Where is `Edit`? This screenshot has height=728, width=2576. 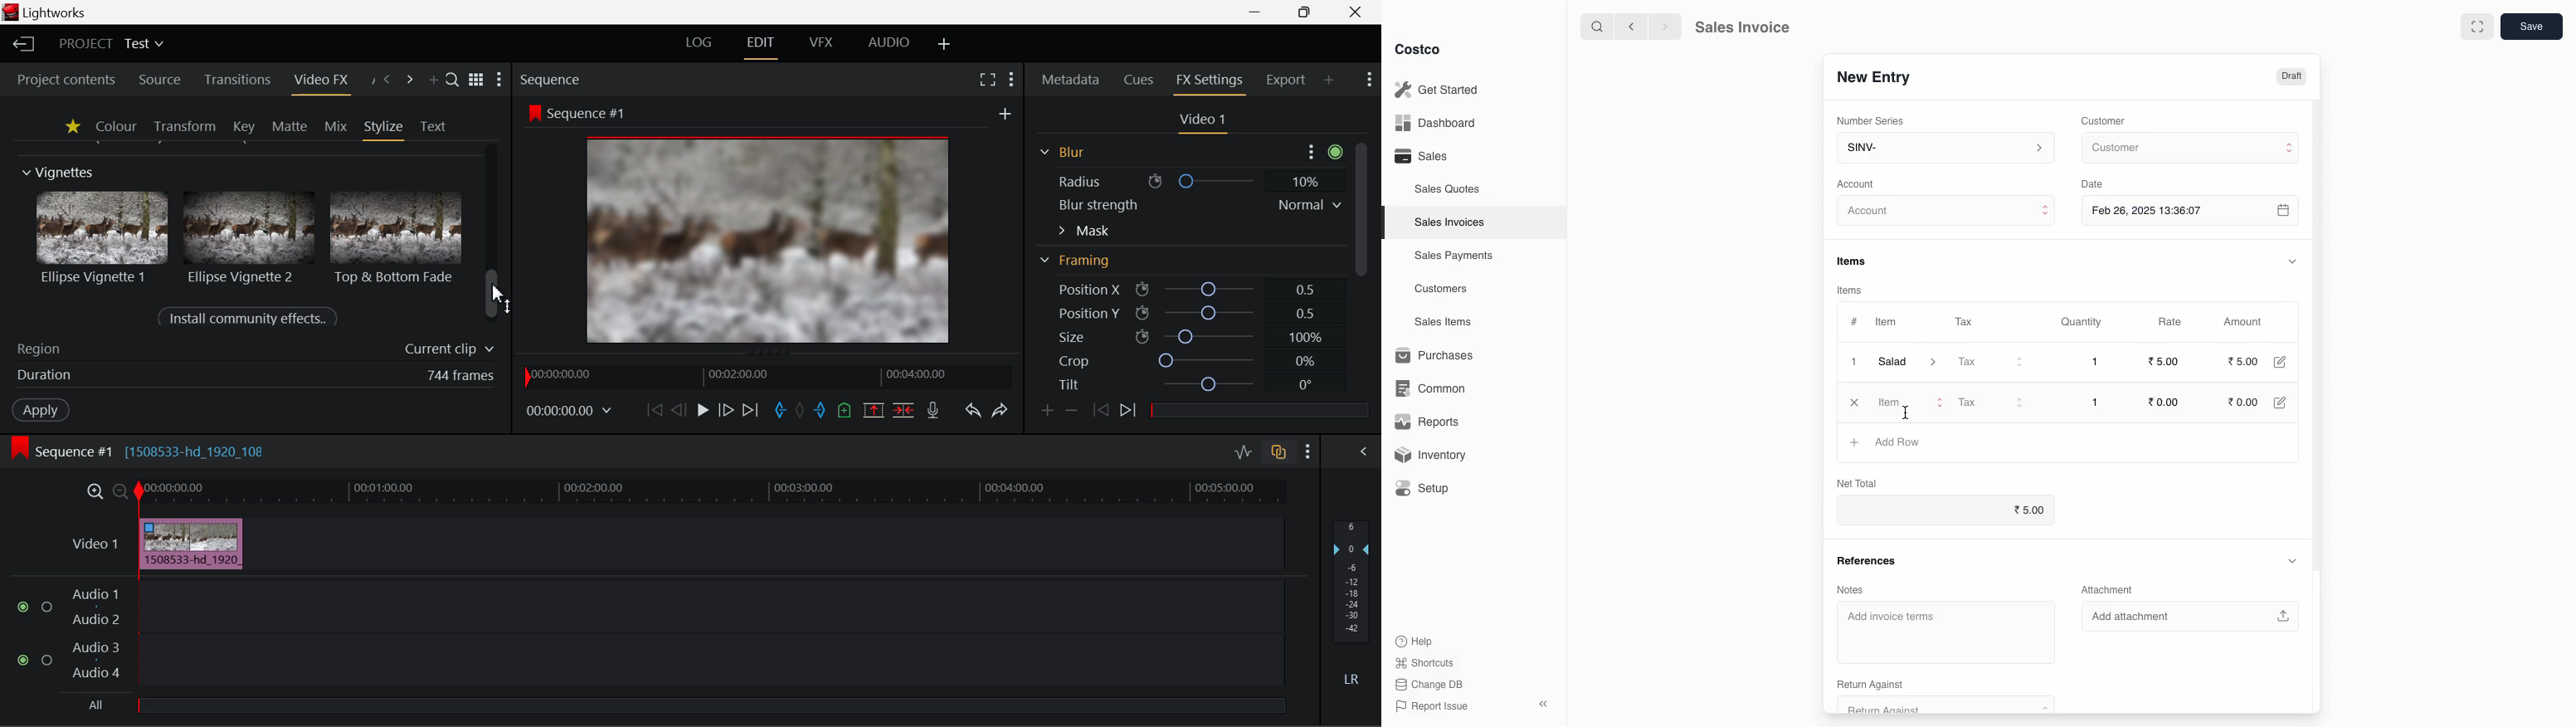
Edit is located at coordinates (2282, 403).